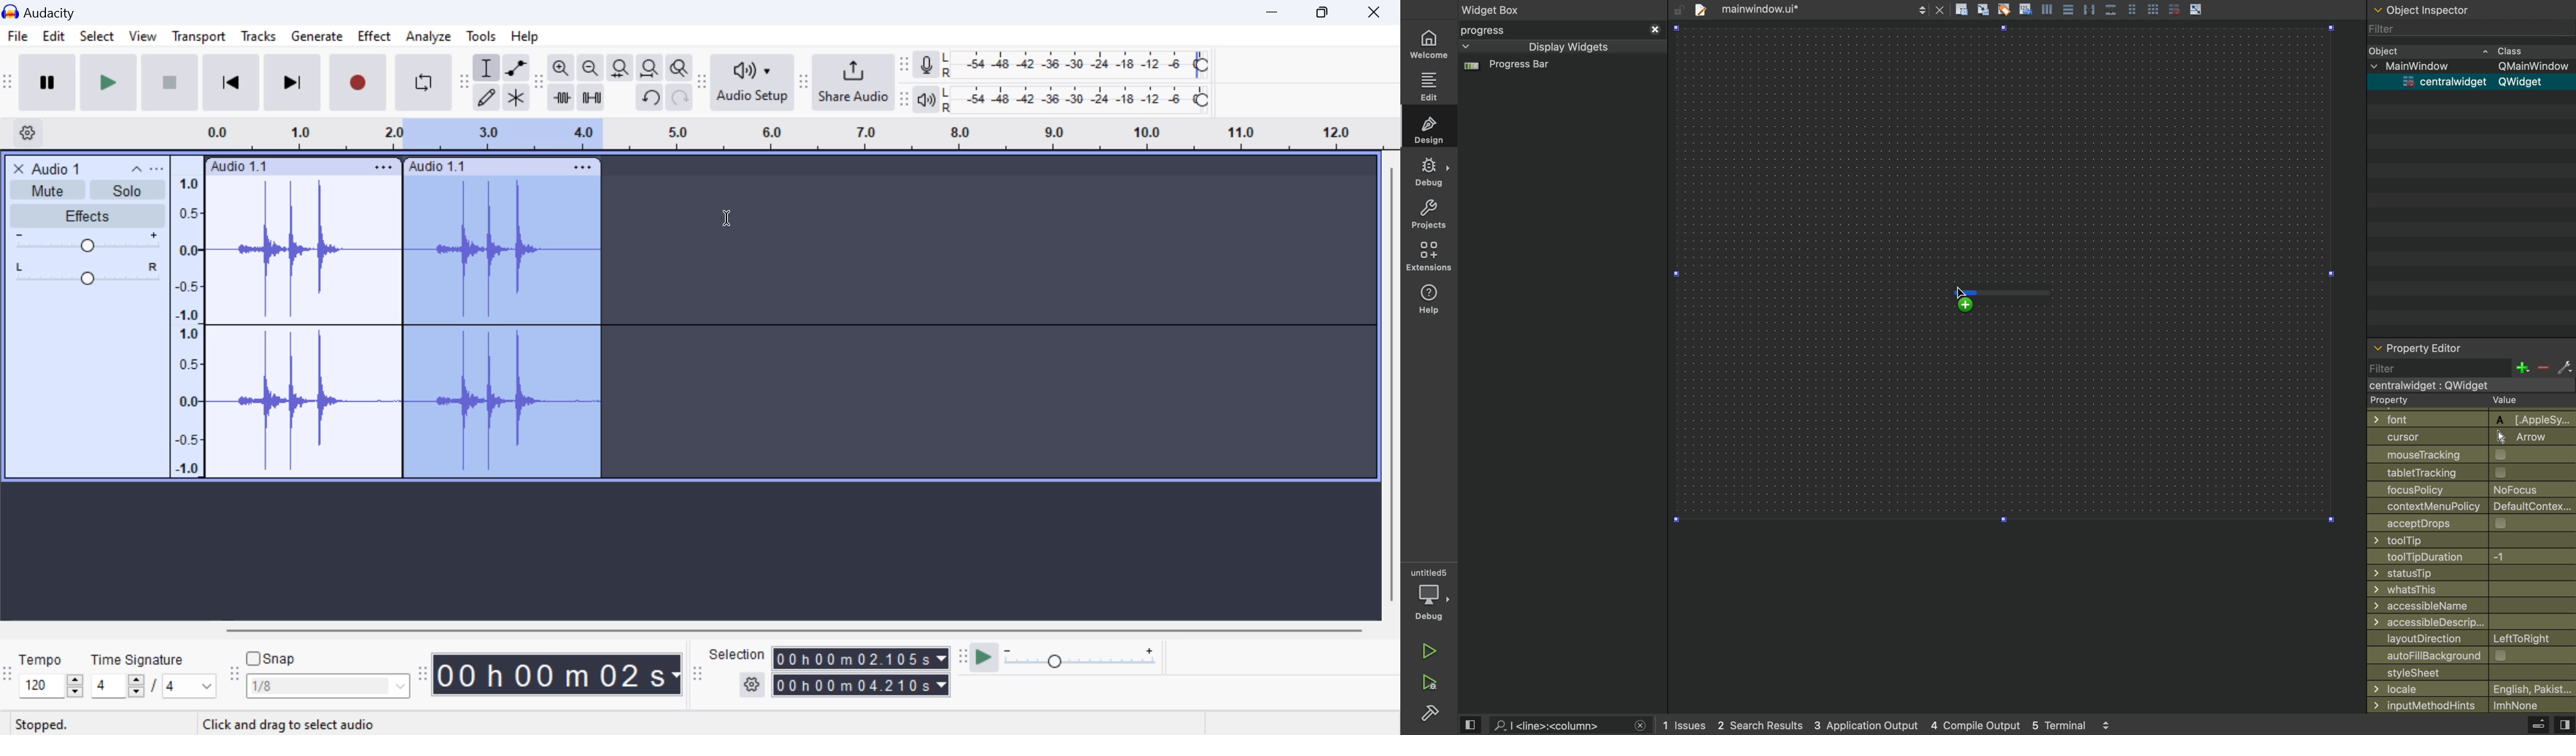 This screenshot has height=756, width=2576. Describe the element at coordinates (384, 167) in the screenshot. I see `Clip Settings` at that location.